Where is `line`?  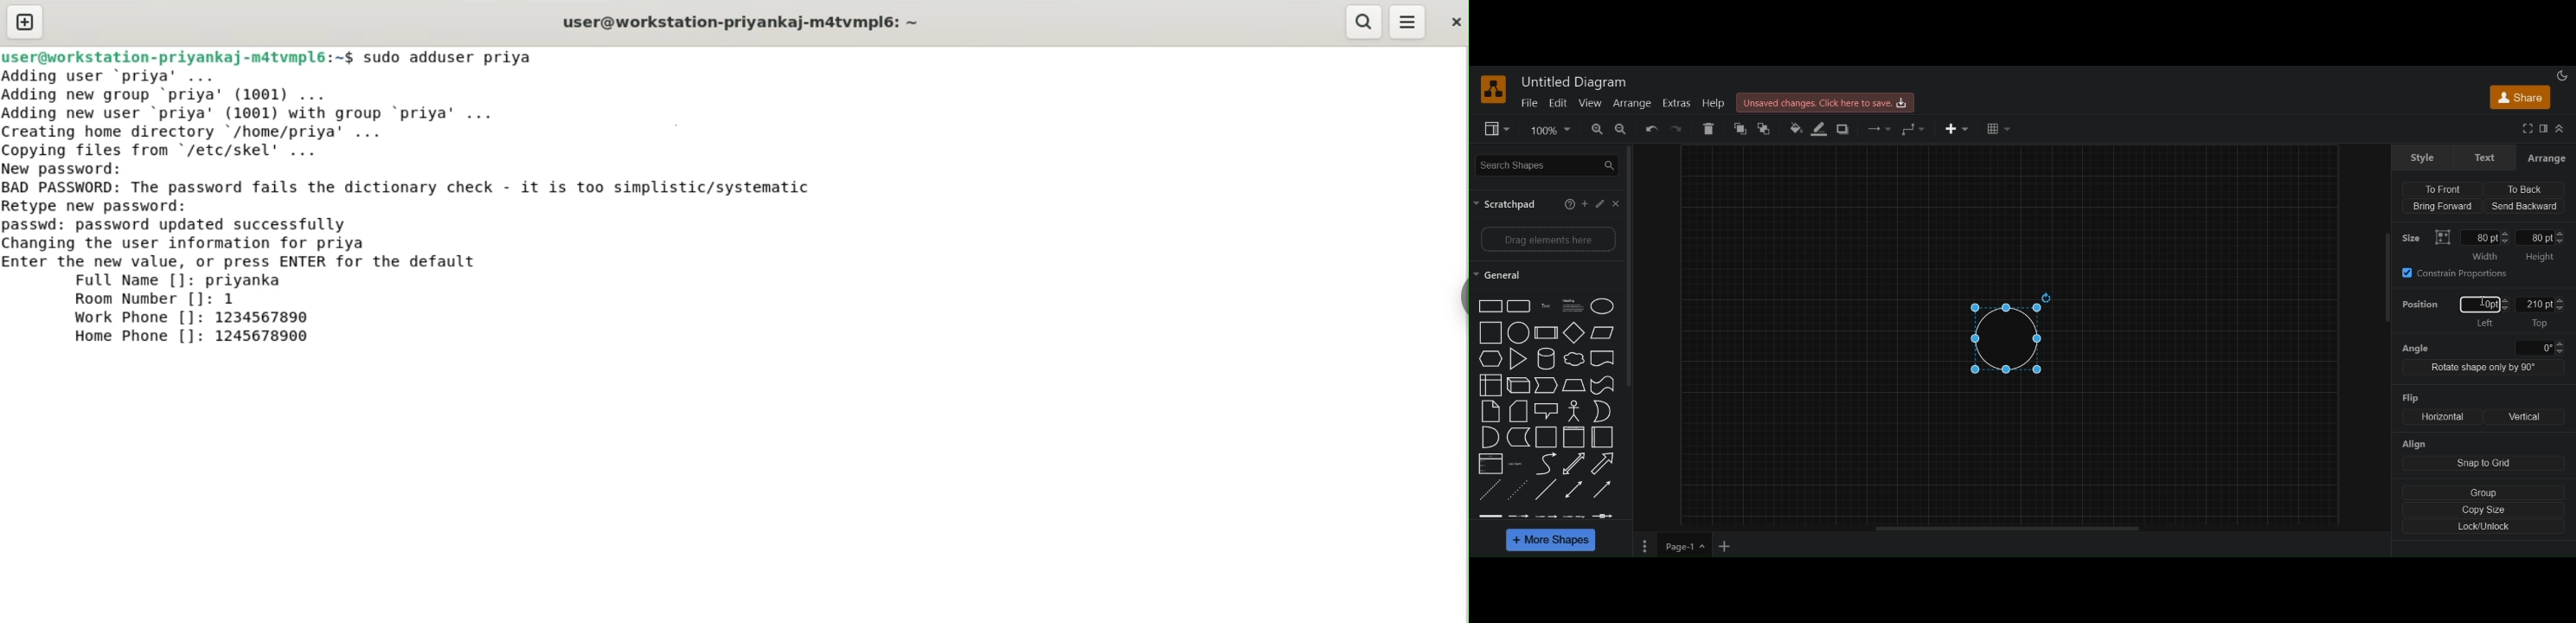 line is located at coordinates (1546, 489).